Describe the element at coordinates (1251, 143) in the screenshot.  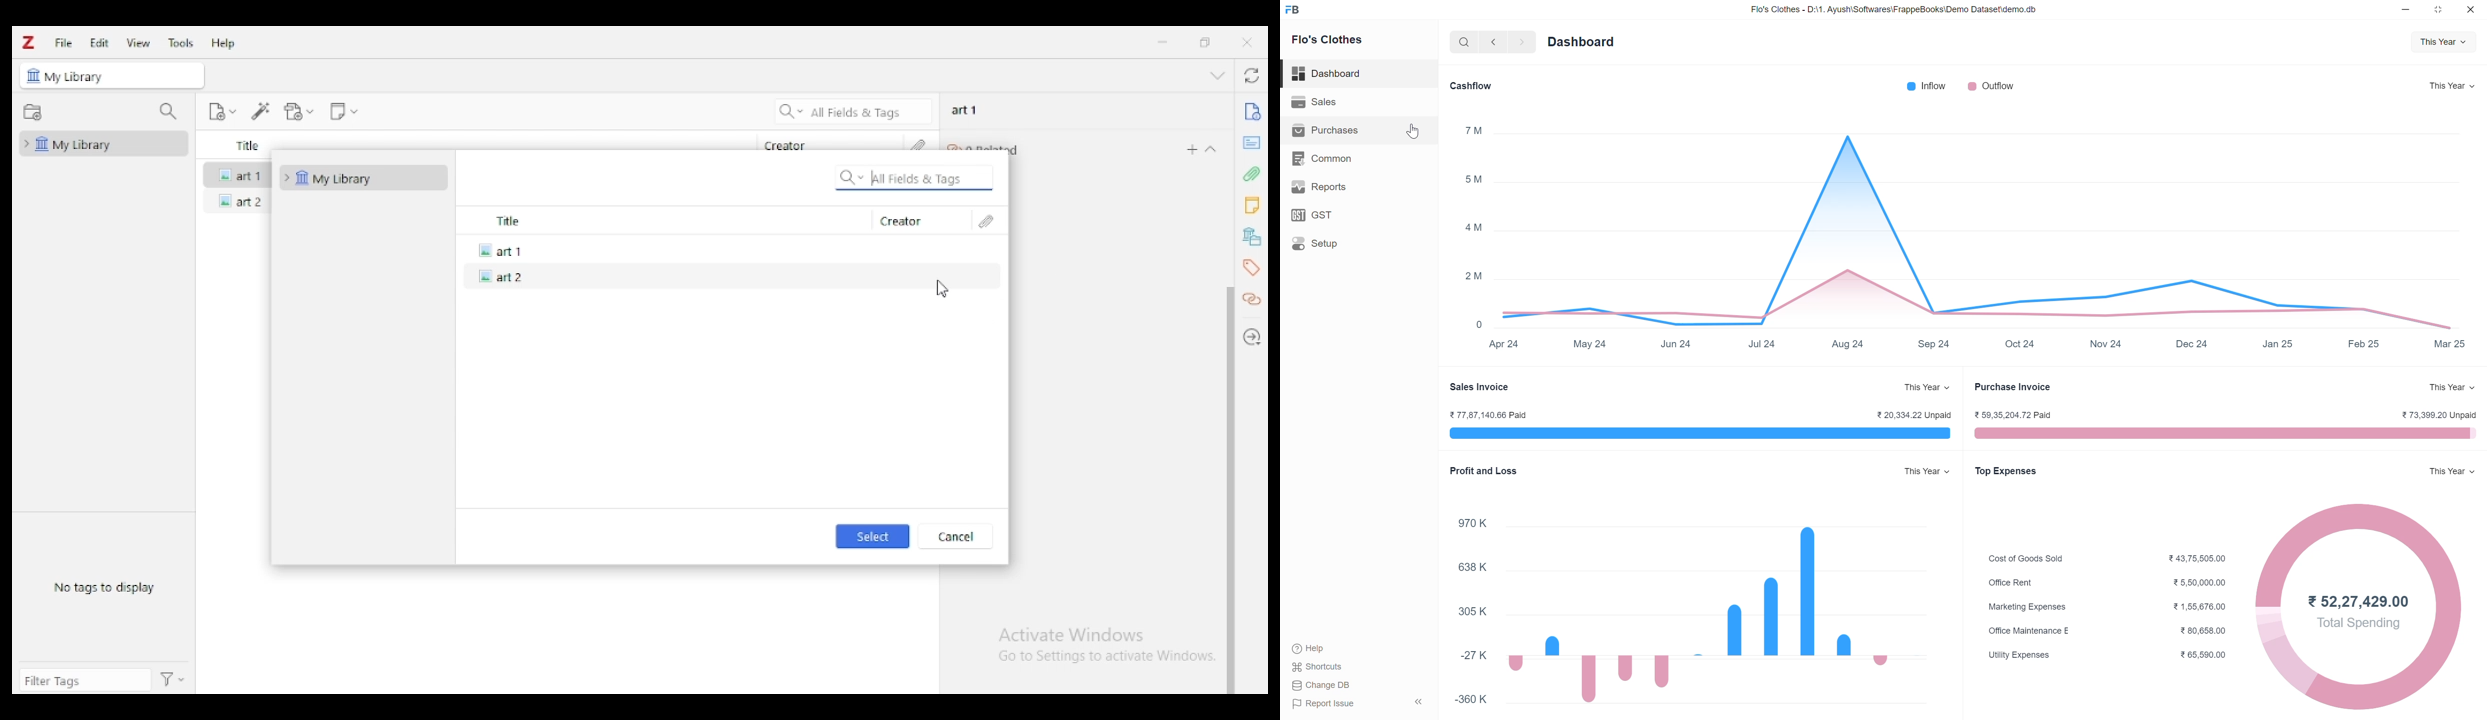
I see `abstract` at that location.